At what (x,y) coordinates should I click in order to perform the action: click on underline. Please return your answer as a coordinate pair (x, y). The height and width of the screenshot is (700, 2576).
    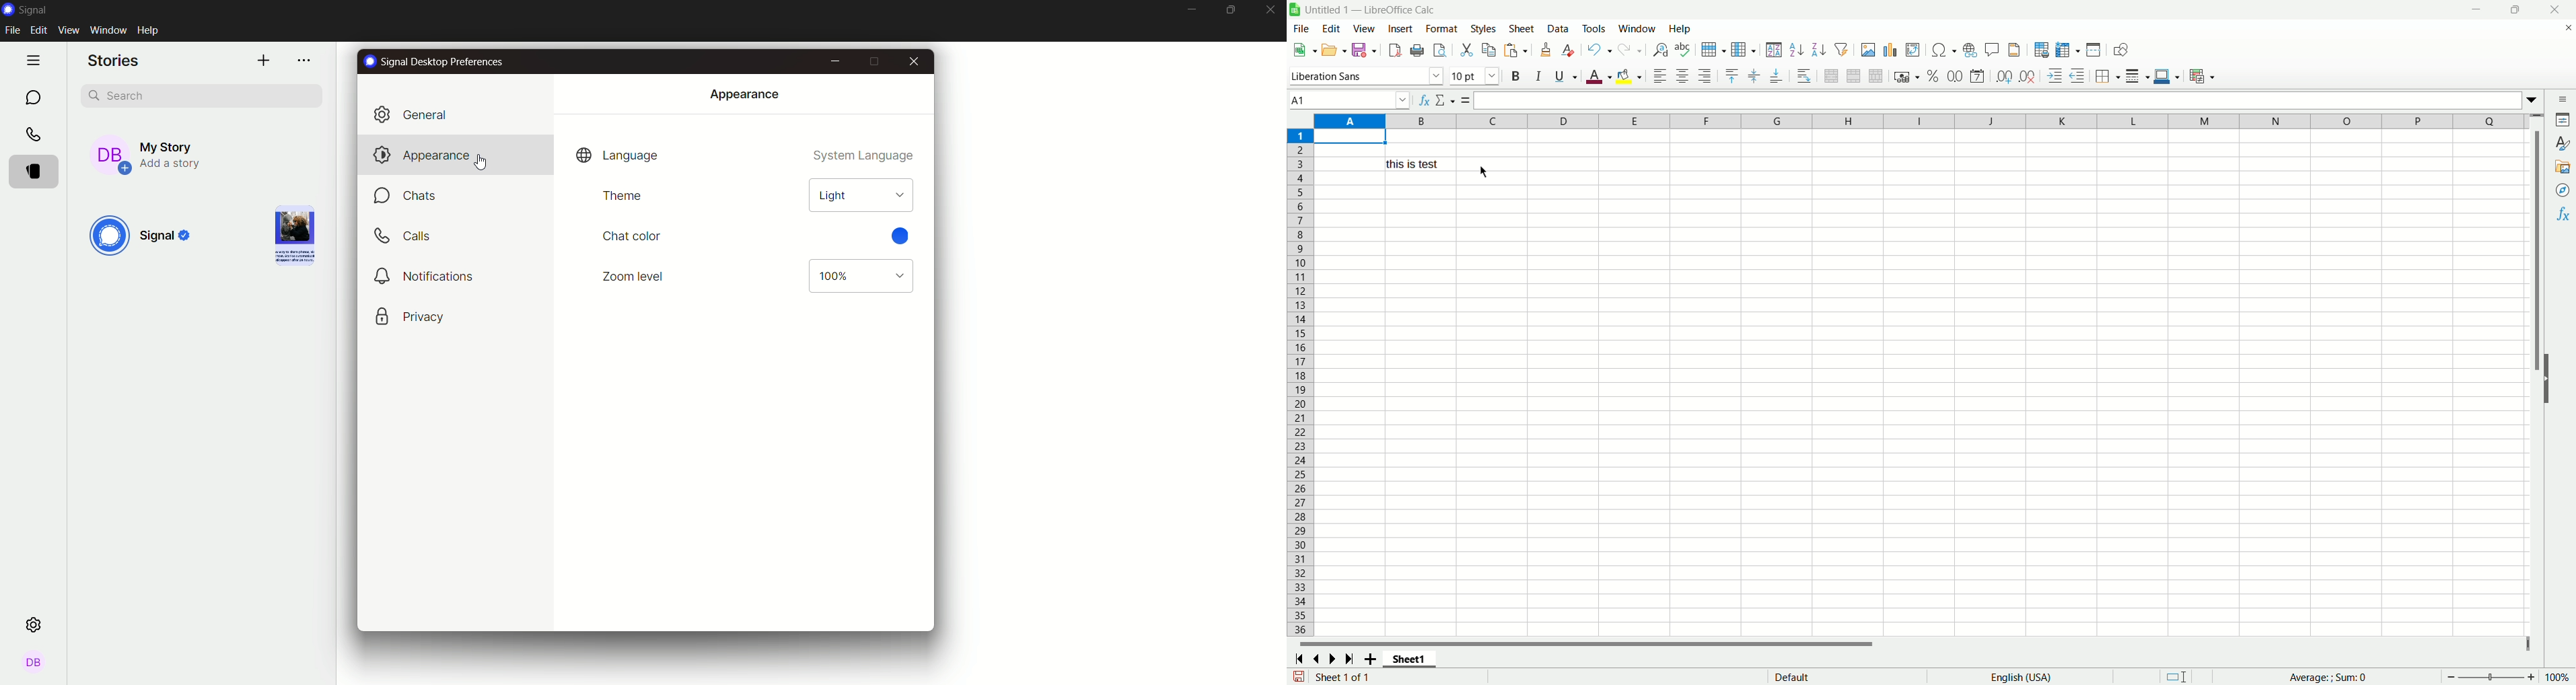
    Looking at the image, I should click on (1565, 75).